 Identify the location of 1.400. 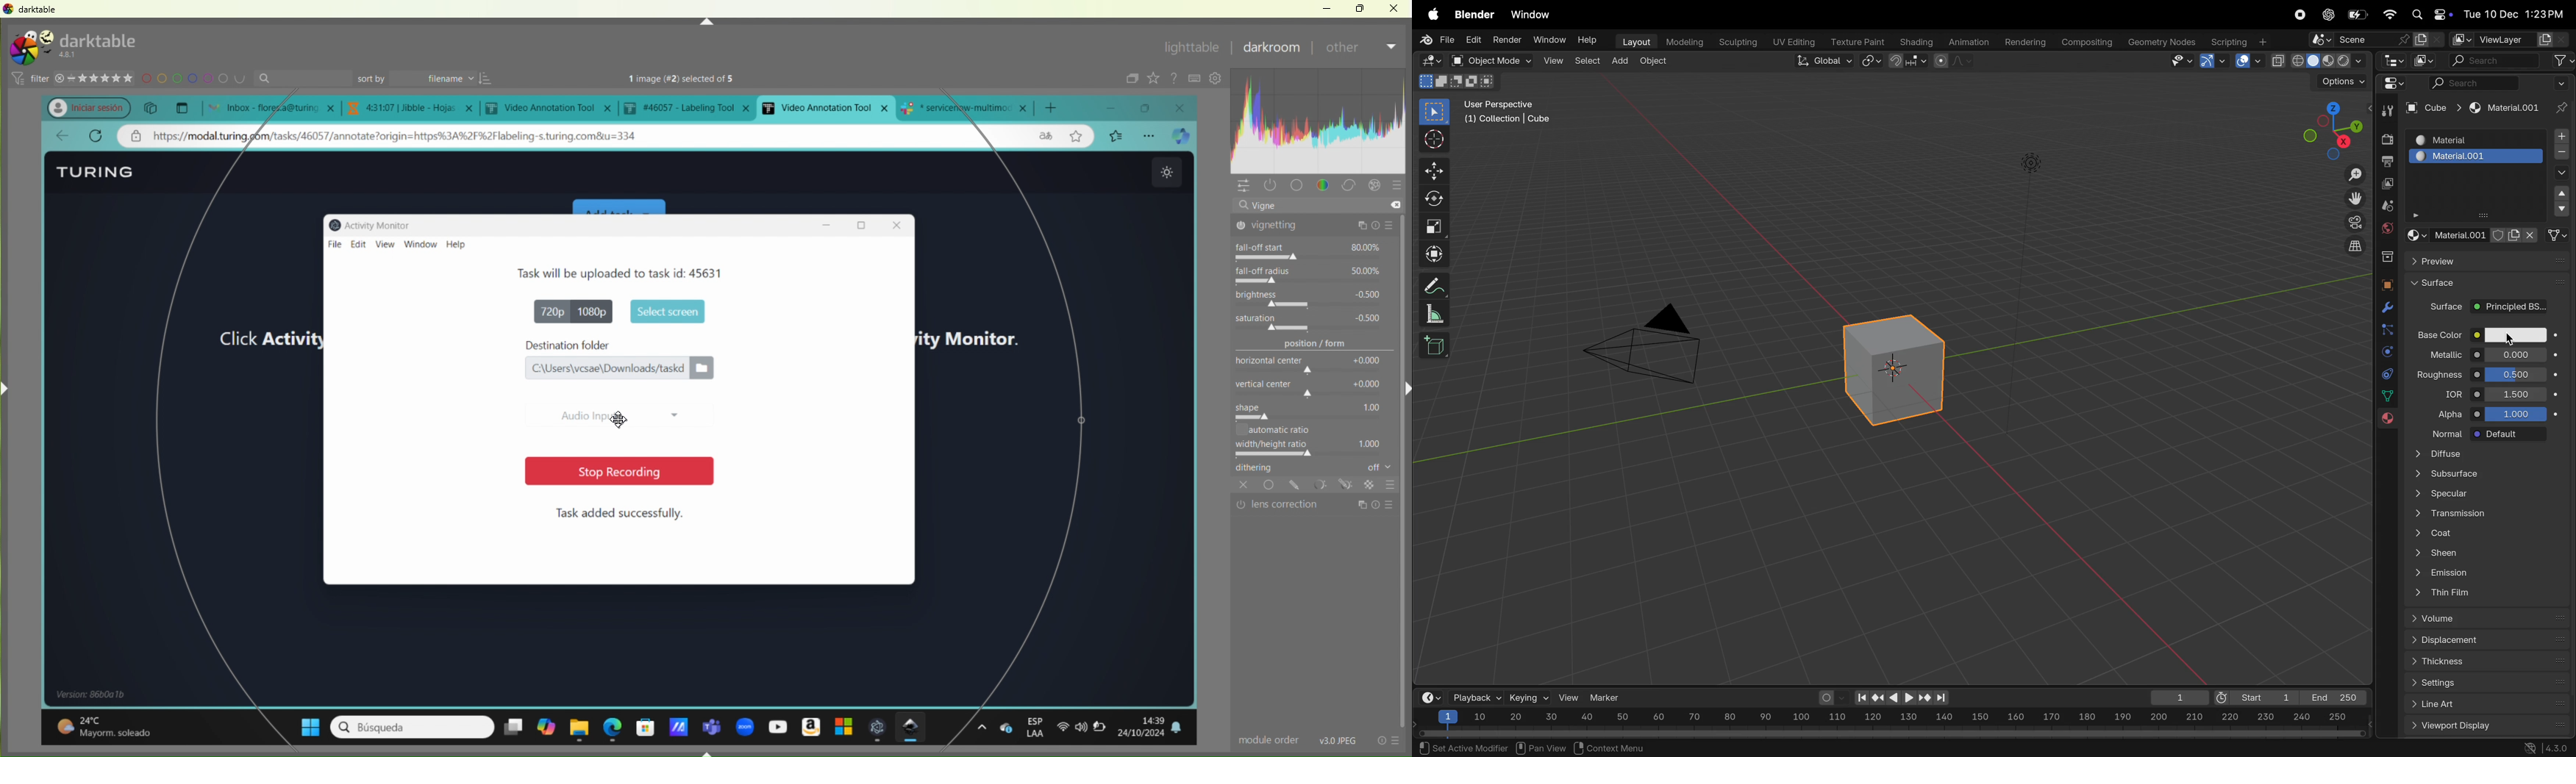
(2519, 393).